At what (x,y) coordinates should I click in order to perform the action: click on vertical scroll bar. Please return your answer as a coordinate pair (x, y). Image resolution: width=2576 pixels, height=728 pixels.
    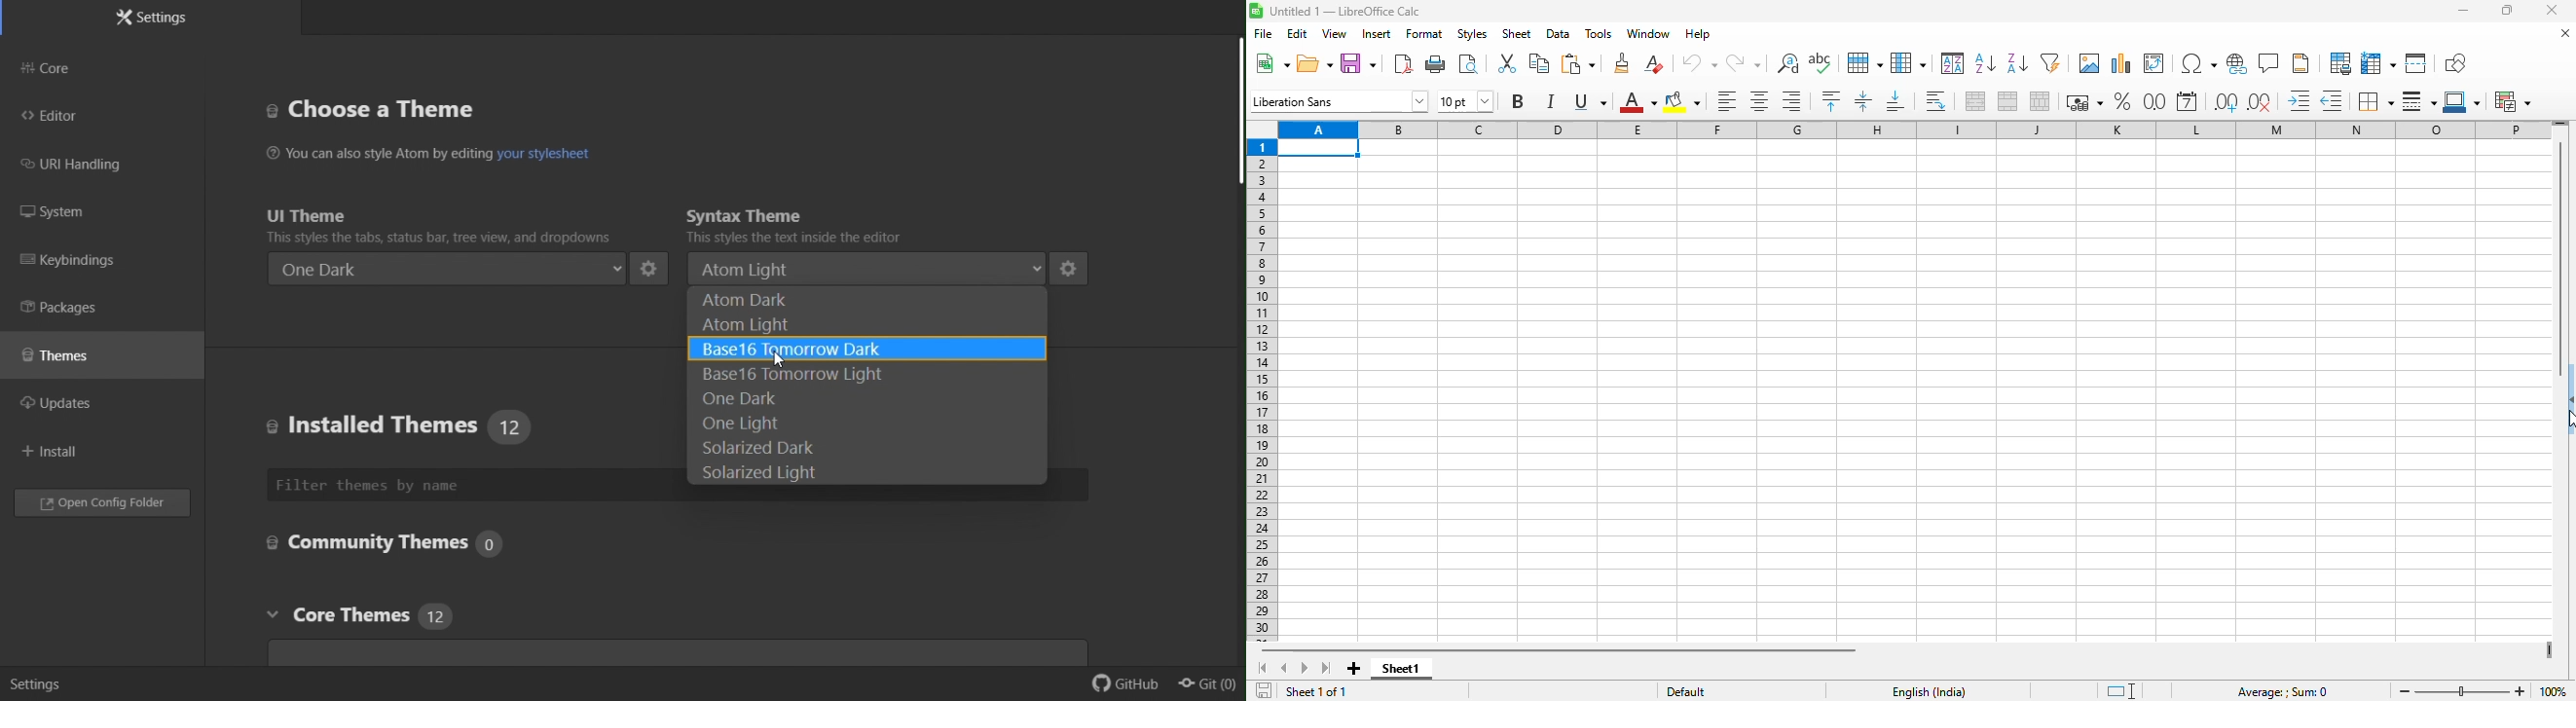
    Looking at the image, I should click on (2559, 259).